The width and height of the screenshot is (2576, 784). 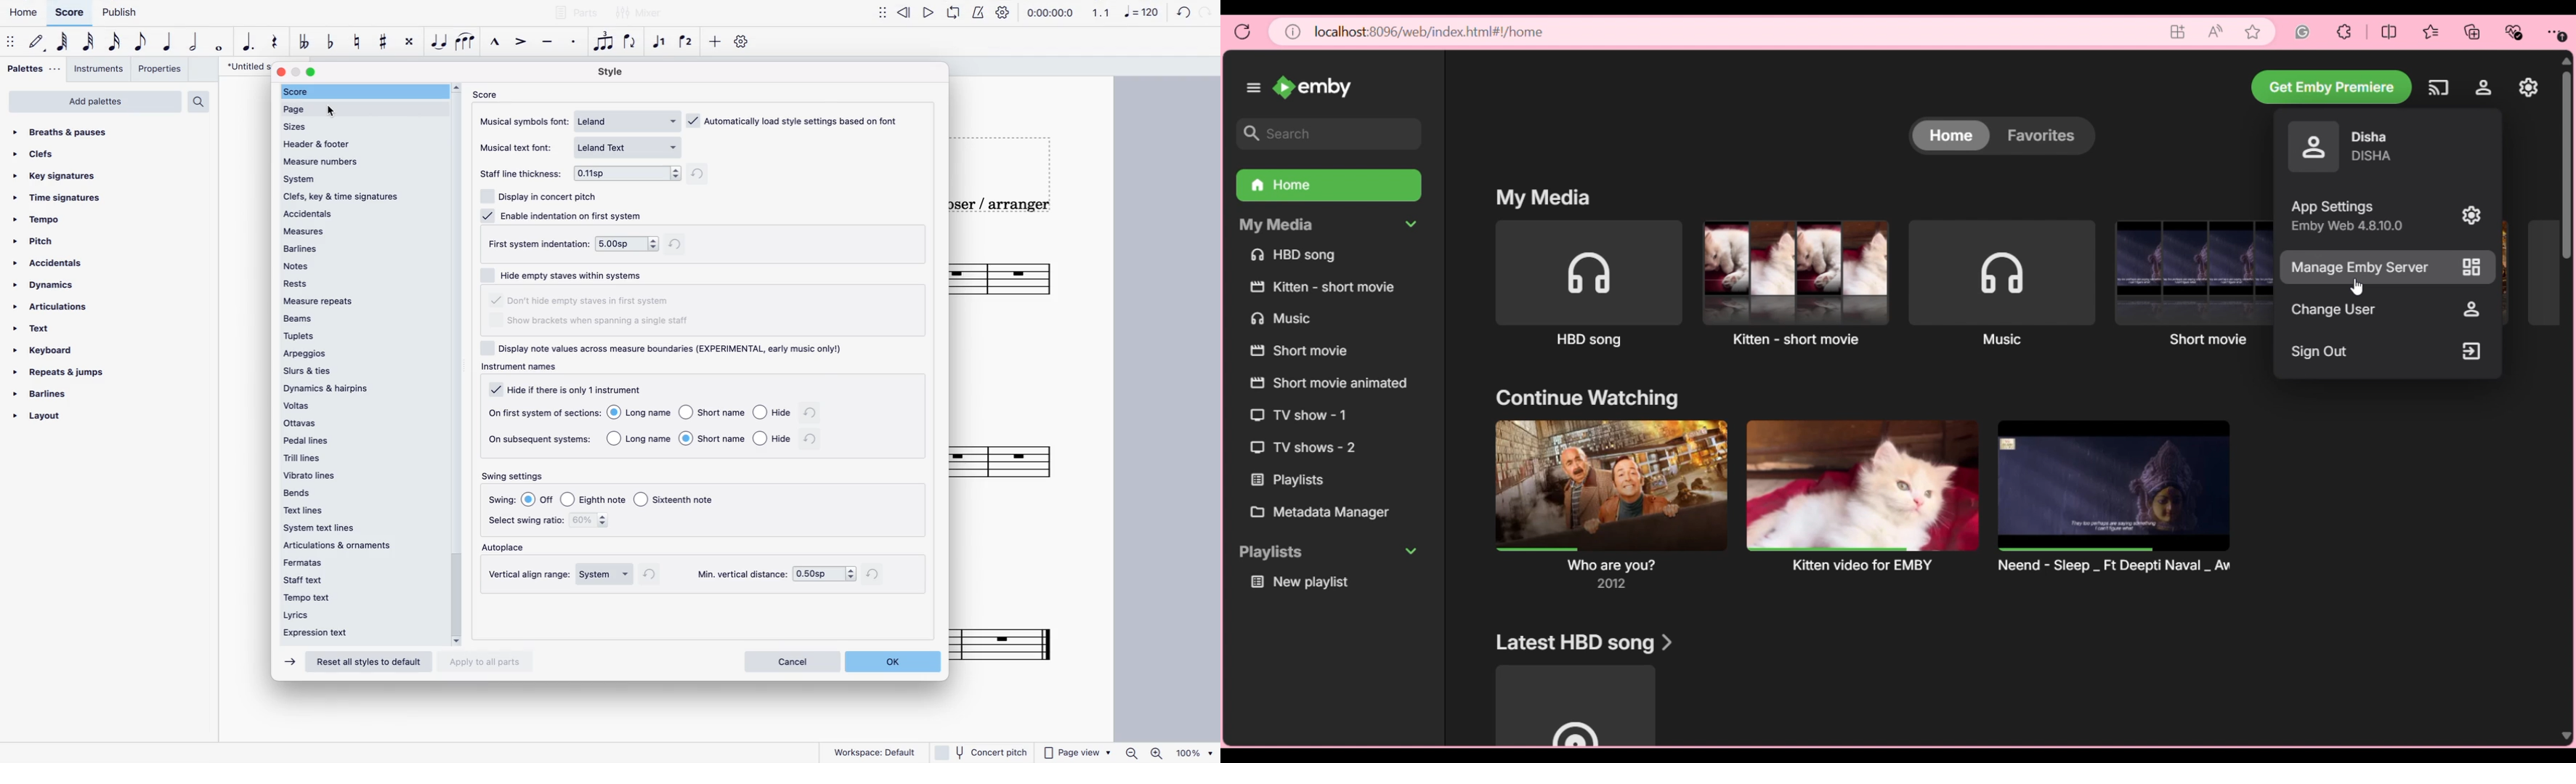 What do you see at coordinates (1197, 752) in the screenshot?
I see `zoom percentage` at bounding box center [1197, 752].